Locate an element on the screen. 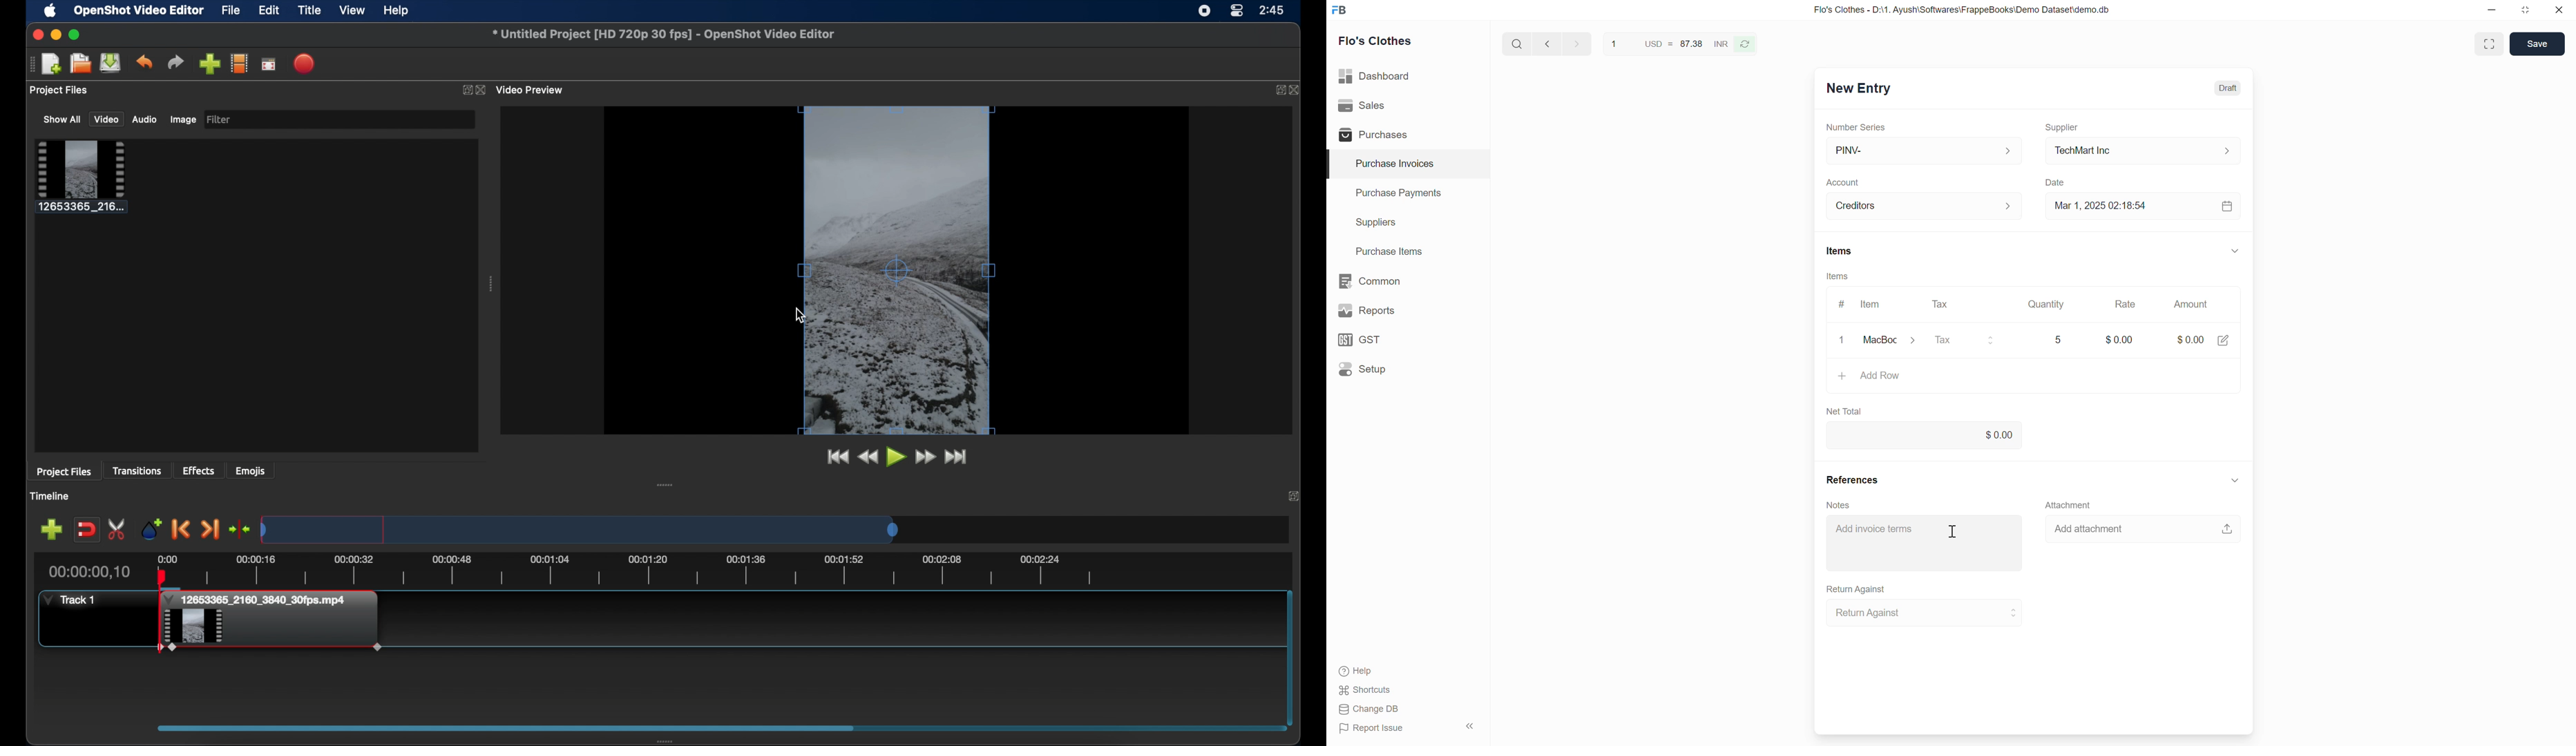  Account is located at coordinates (1842, 183).